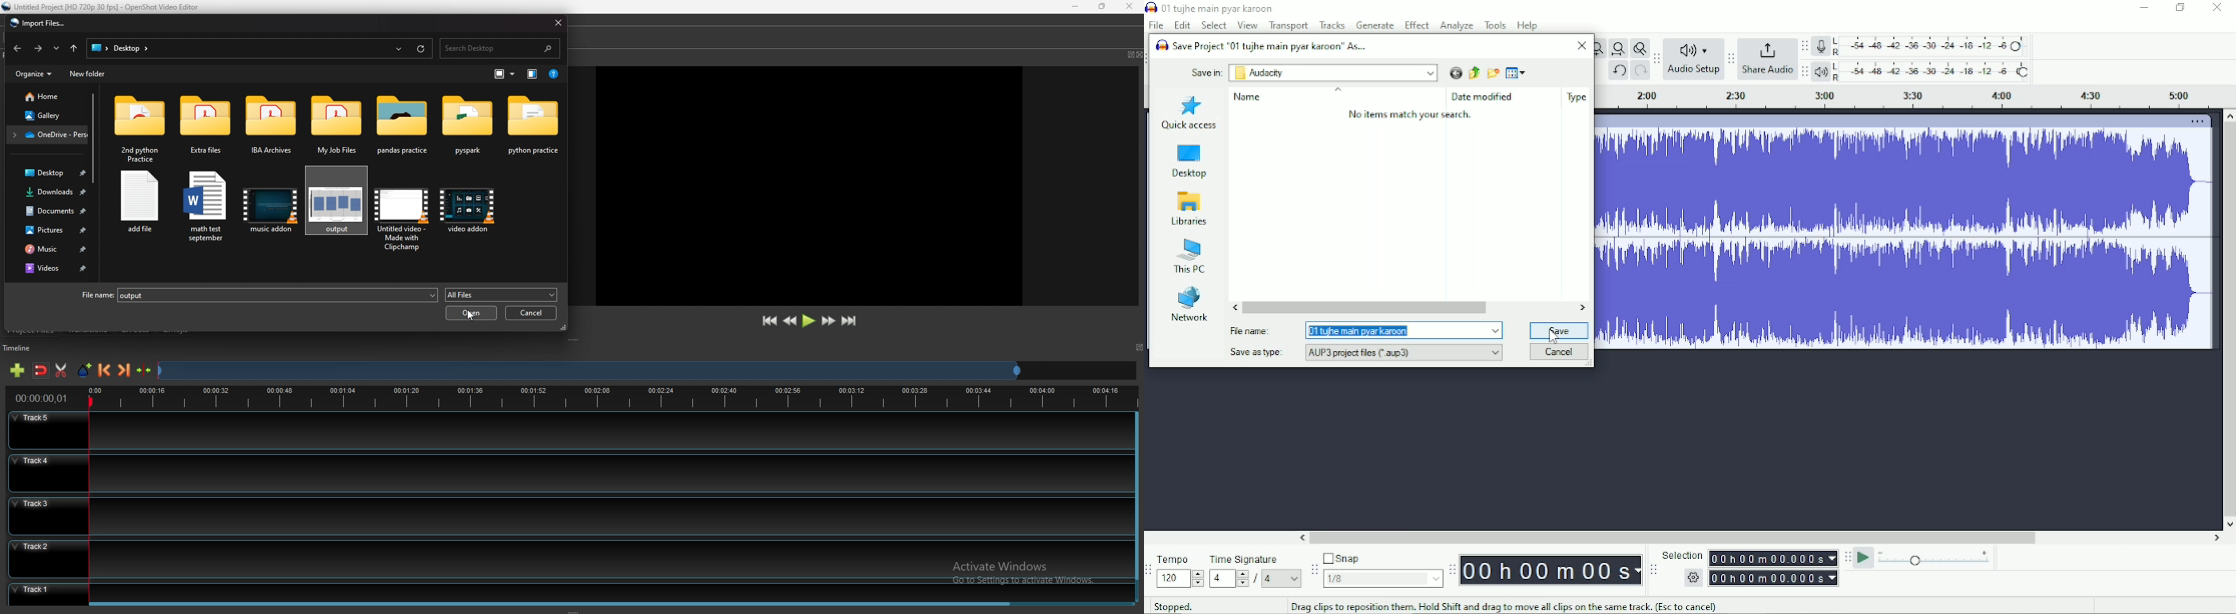  What do you see at coordinates (1381, 570) in the screenshot?
I see `Snap` at bounding box center [1381, 570].